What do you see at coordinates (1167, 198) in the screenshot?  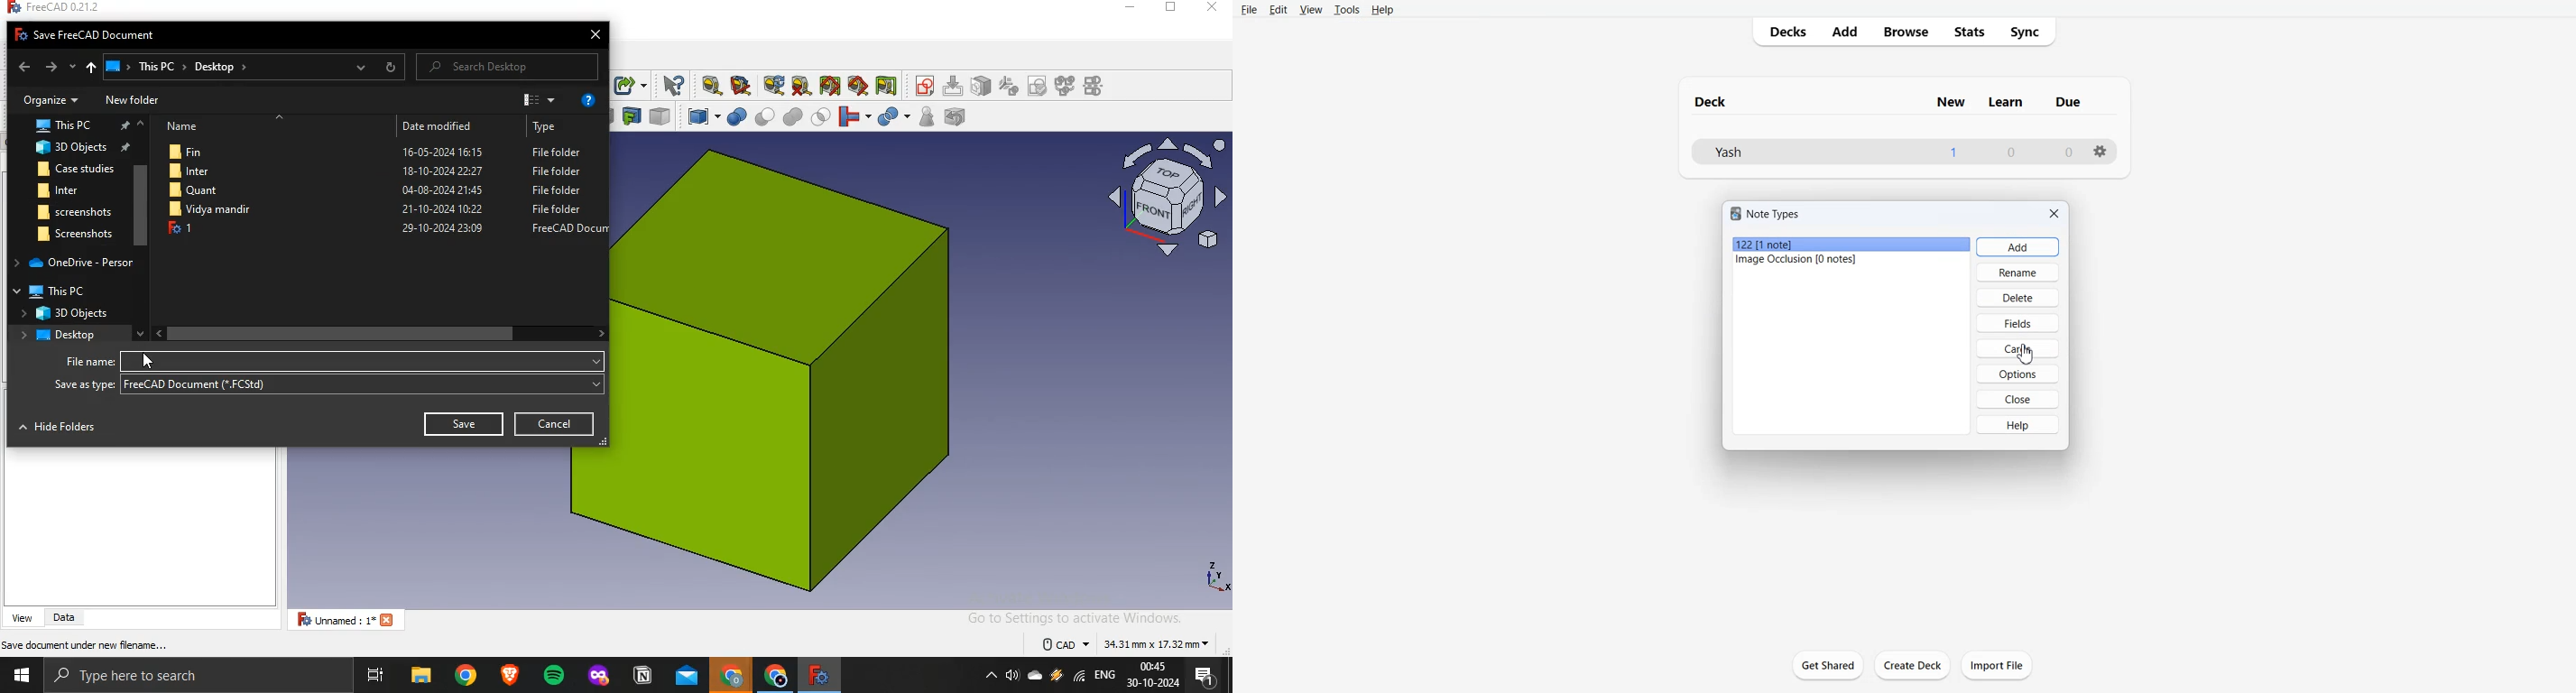 I see `axis icon` at bounding box center [1167, 198].